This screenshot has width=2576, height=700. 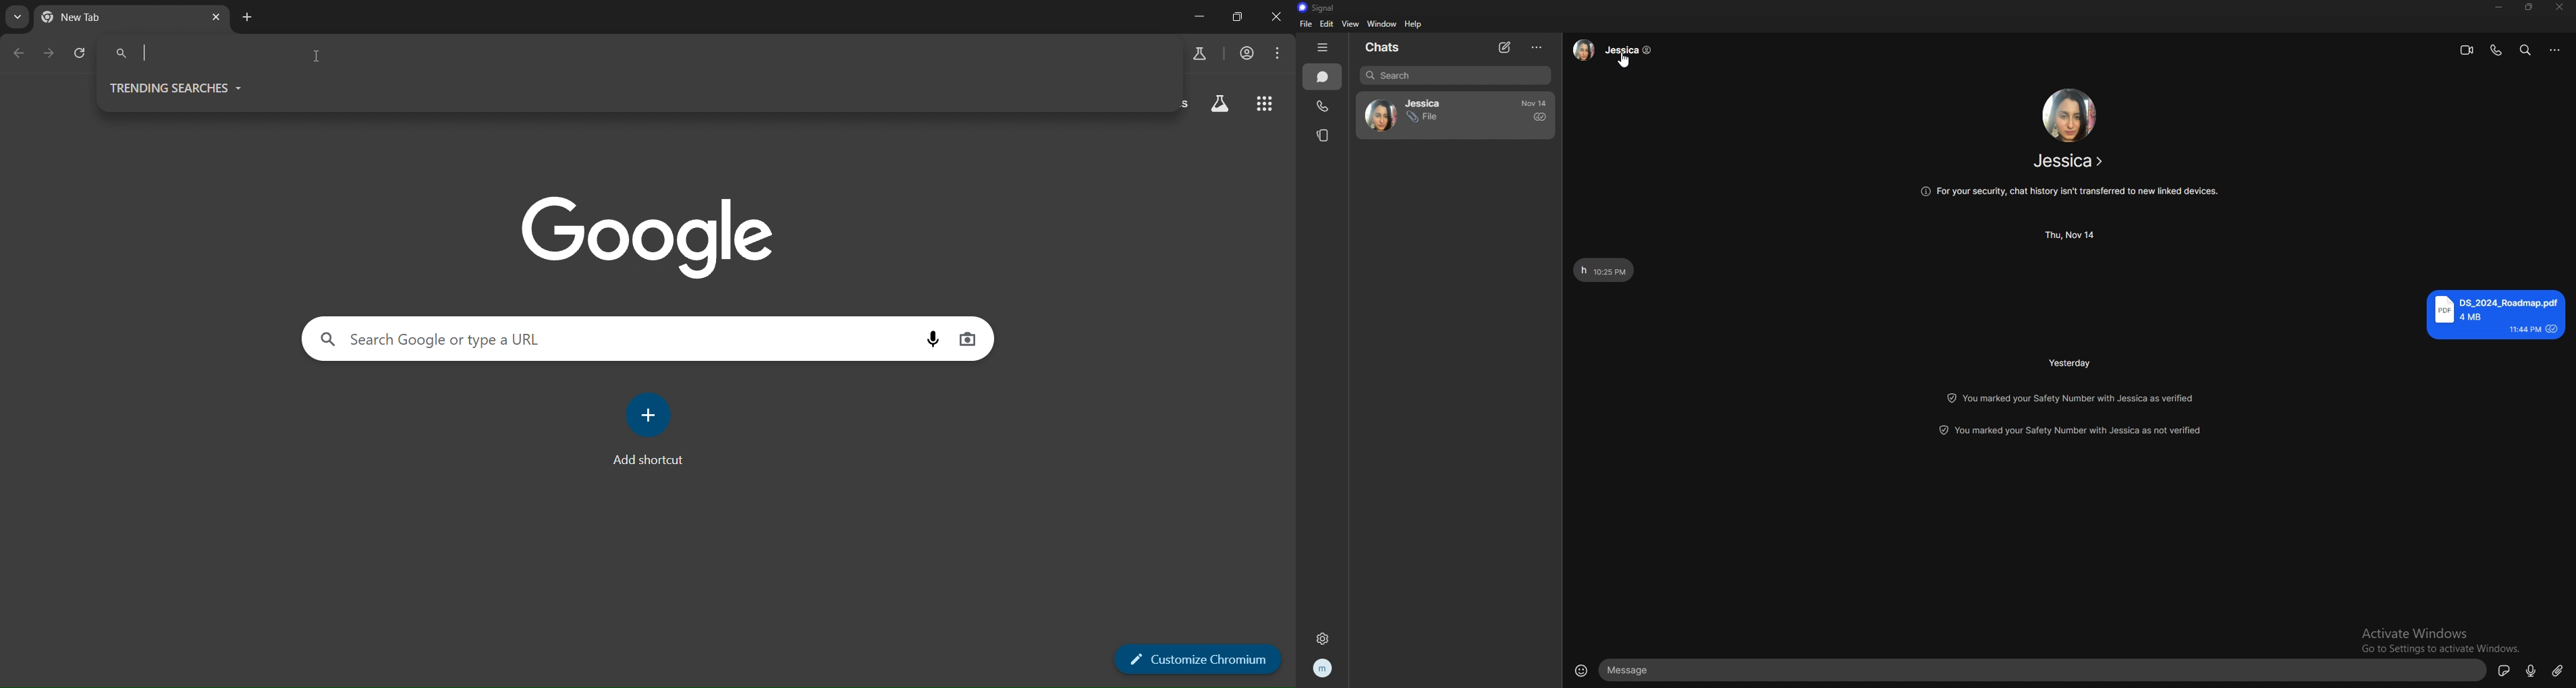 I want to click on view, so click(x=1352, y=23).